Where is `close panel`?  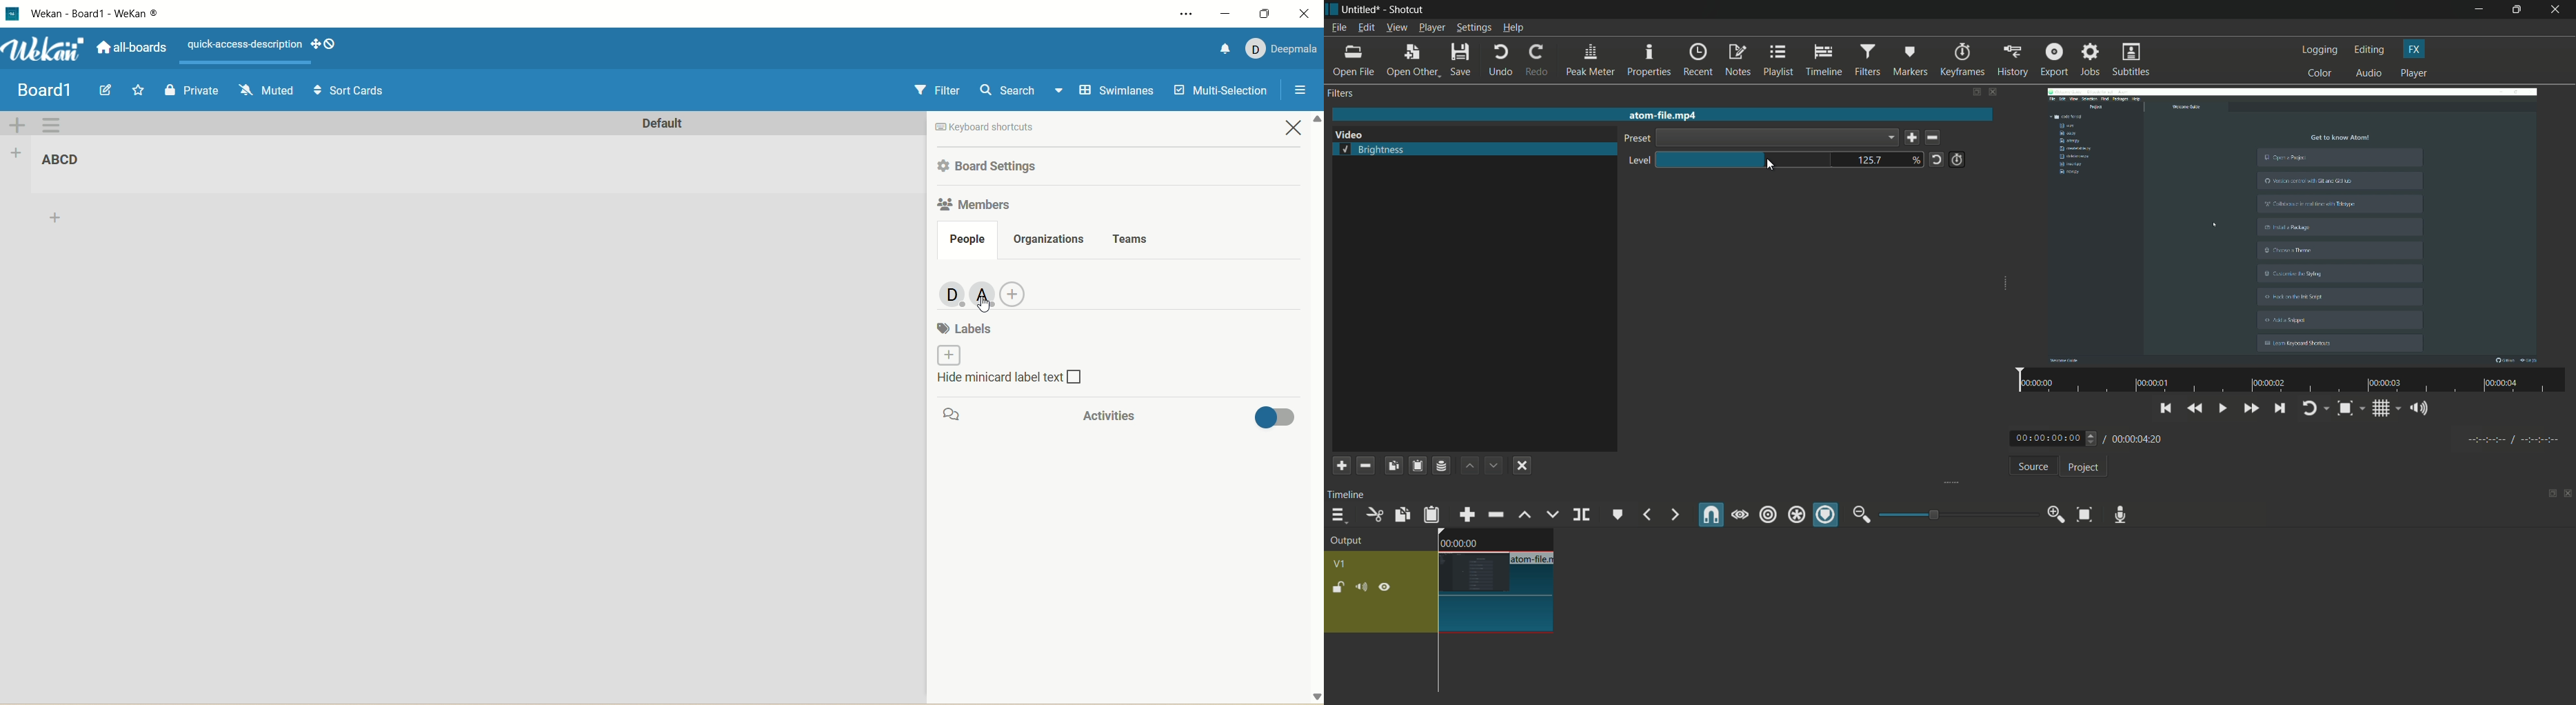 close panel is located at coordinates (2569, 495).